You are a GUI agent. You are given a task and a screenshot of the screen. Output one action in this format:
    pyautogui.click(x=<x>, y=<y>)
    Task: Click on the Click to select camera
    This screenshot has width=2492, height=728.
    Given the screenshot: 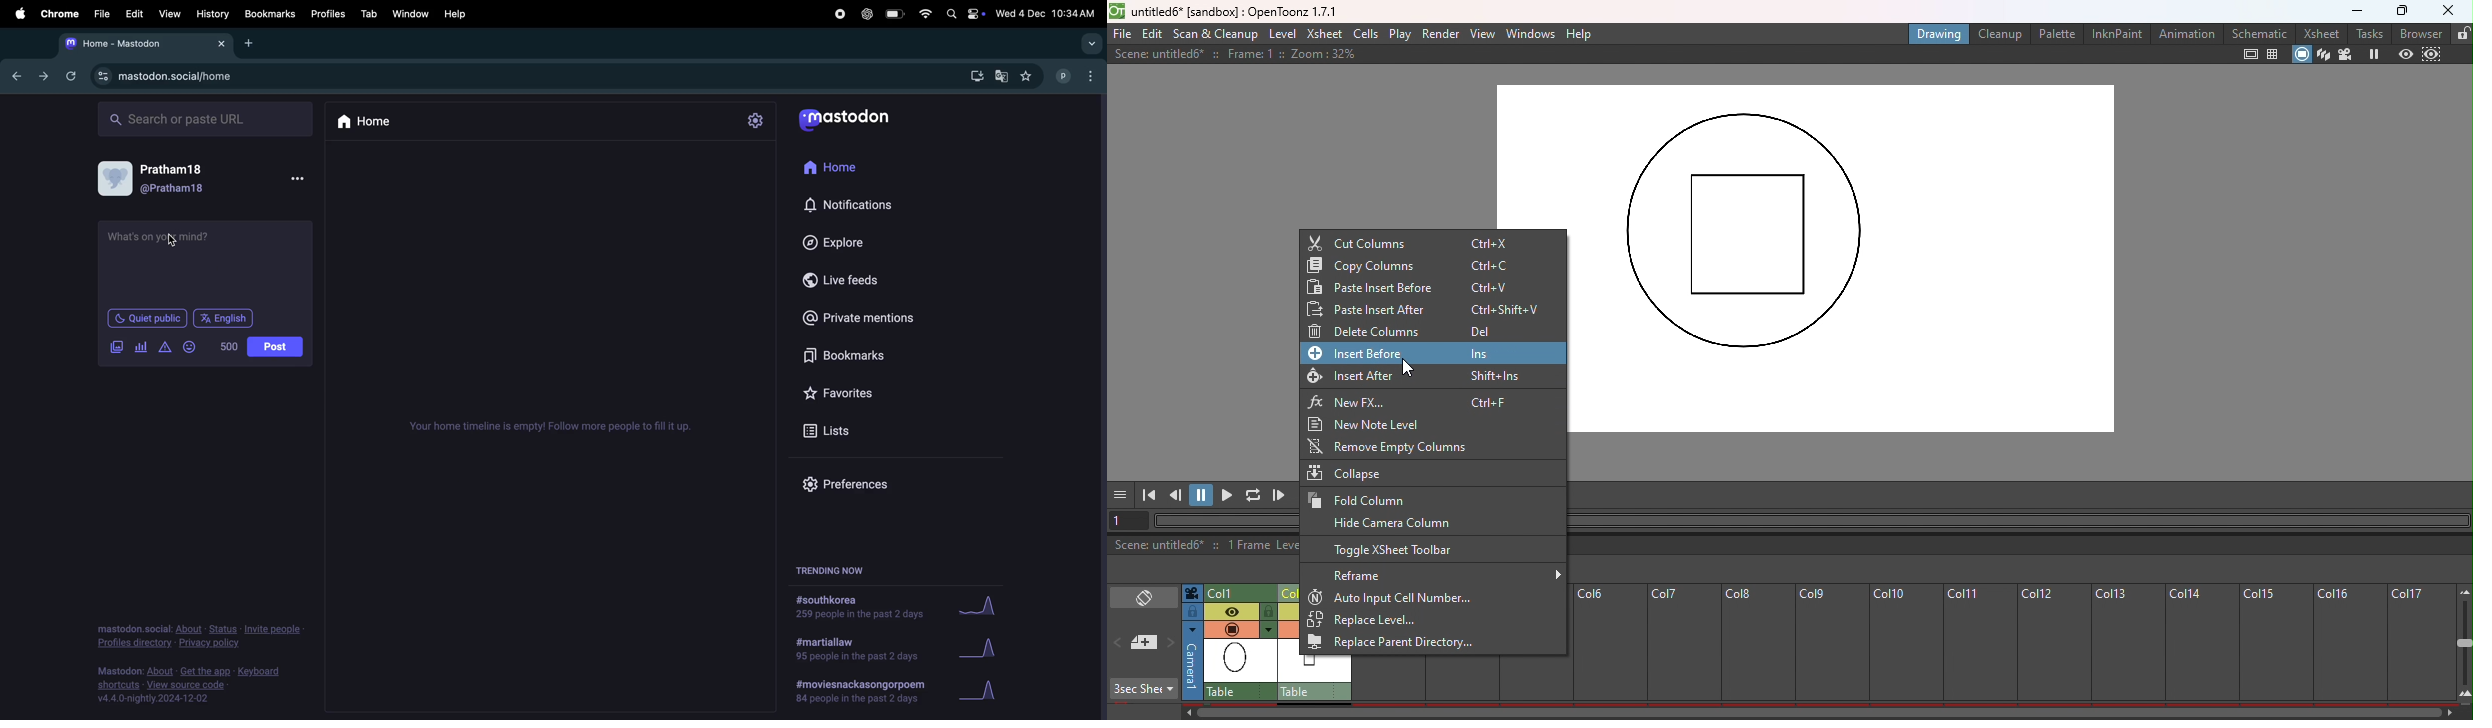 What is the action you would take?
    pyautogui.click(x=1194, y=594)
    